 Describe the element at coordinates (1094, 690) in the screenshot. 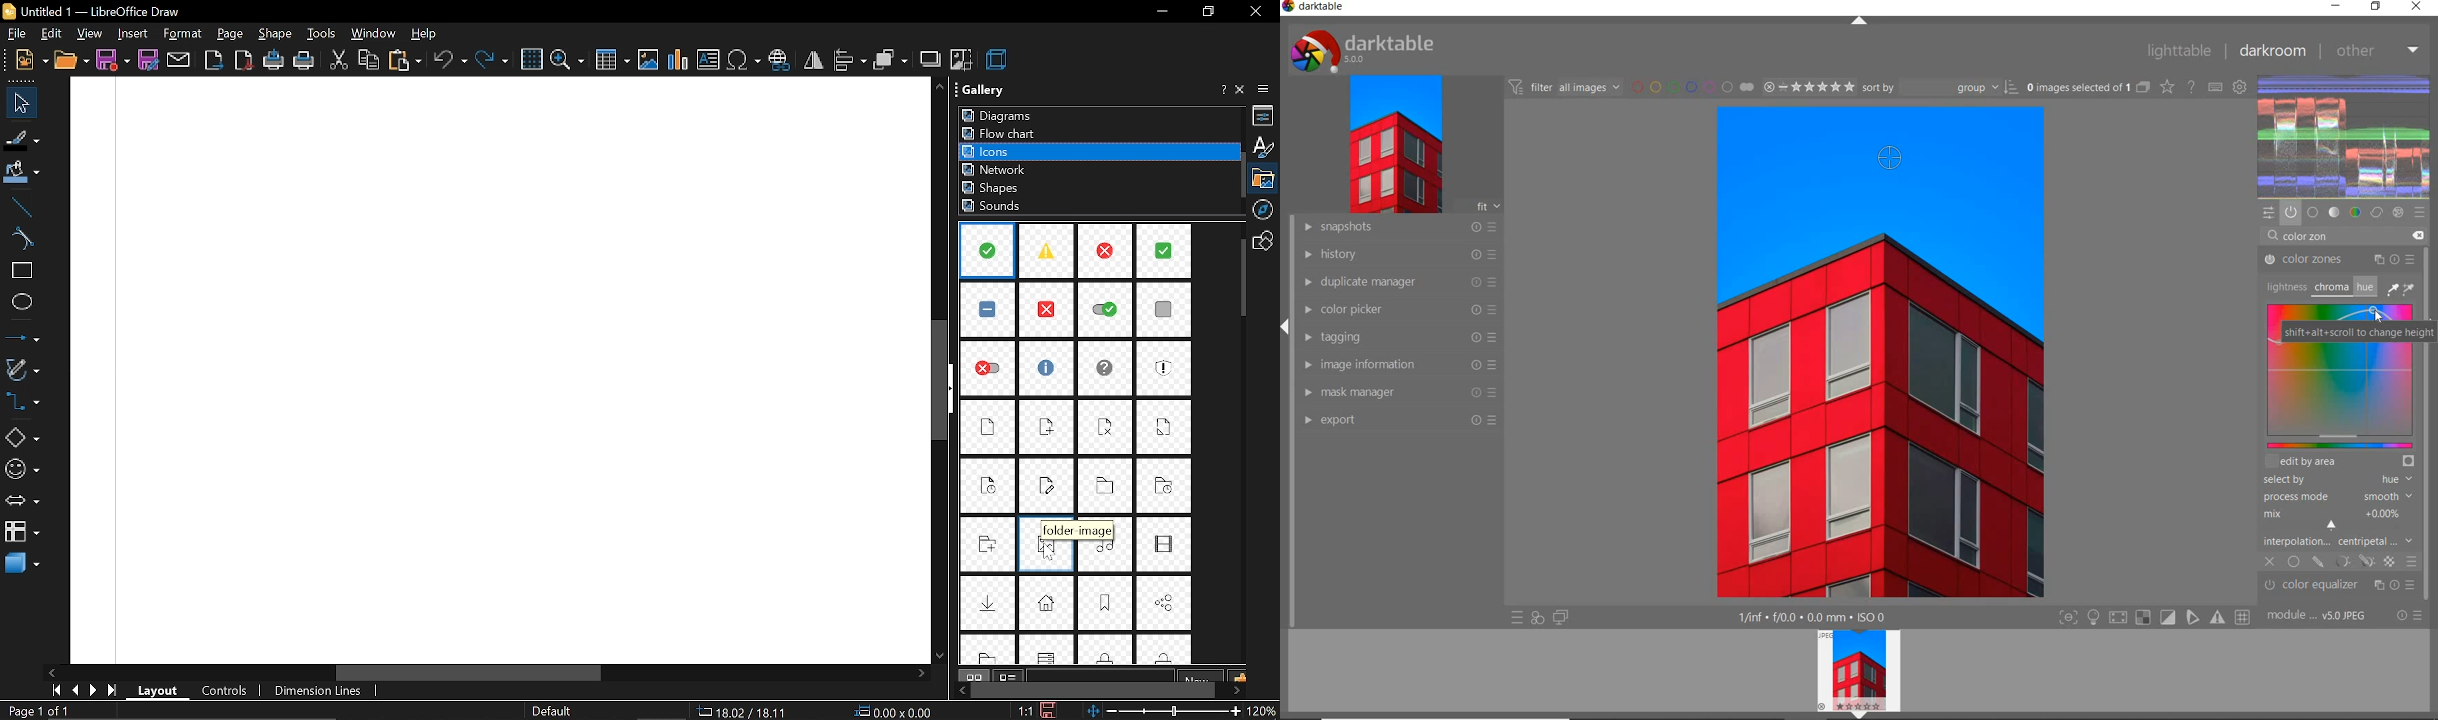

I see `horizontal scrollbar` at that location.